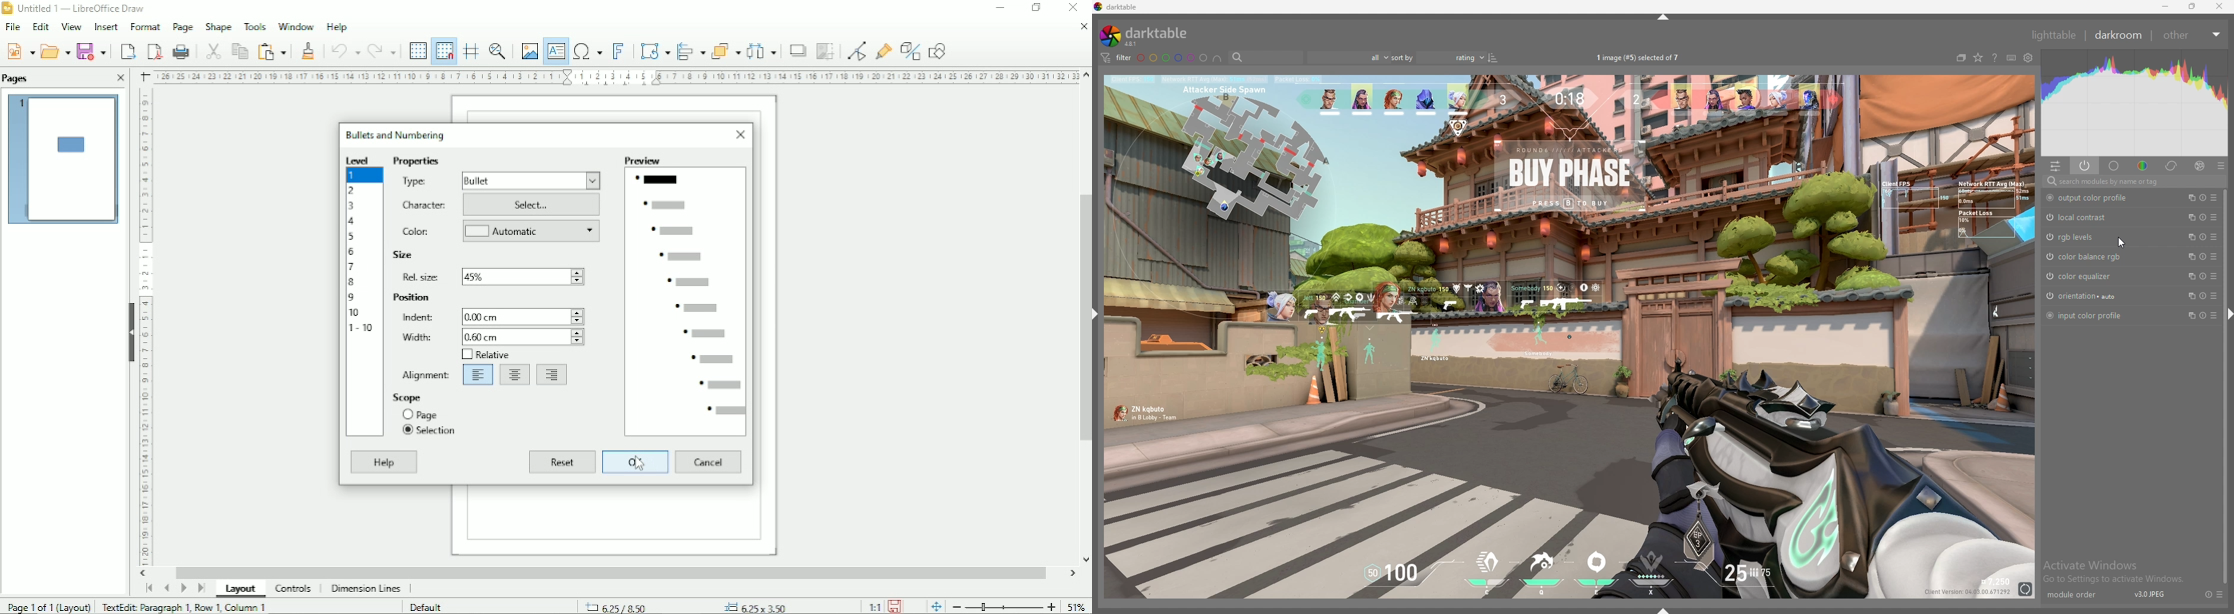 Image resolution: width=2240 pixels, height=616 pixels. Describe the element at coordinates (416, 231) in the screenshot. I see `Color` at that location.